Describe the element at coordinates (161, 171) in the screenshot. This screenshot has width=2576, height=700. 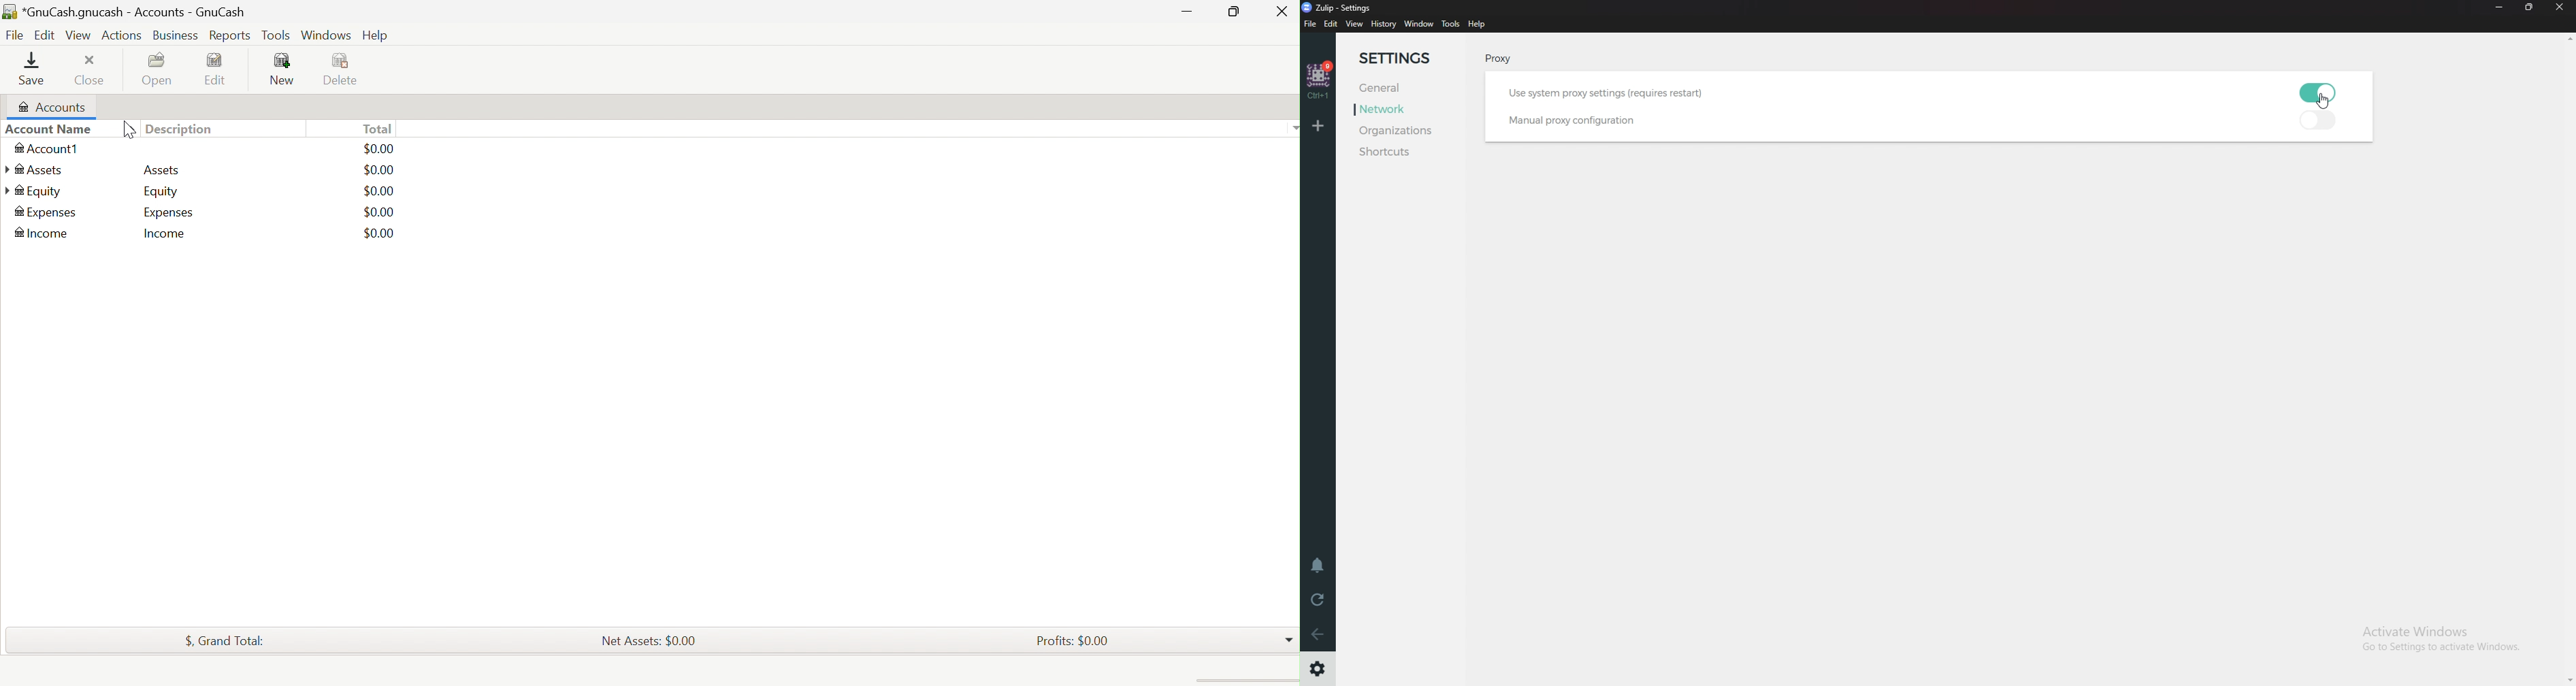
I see `Equity` at that location.